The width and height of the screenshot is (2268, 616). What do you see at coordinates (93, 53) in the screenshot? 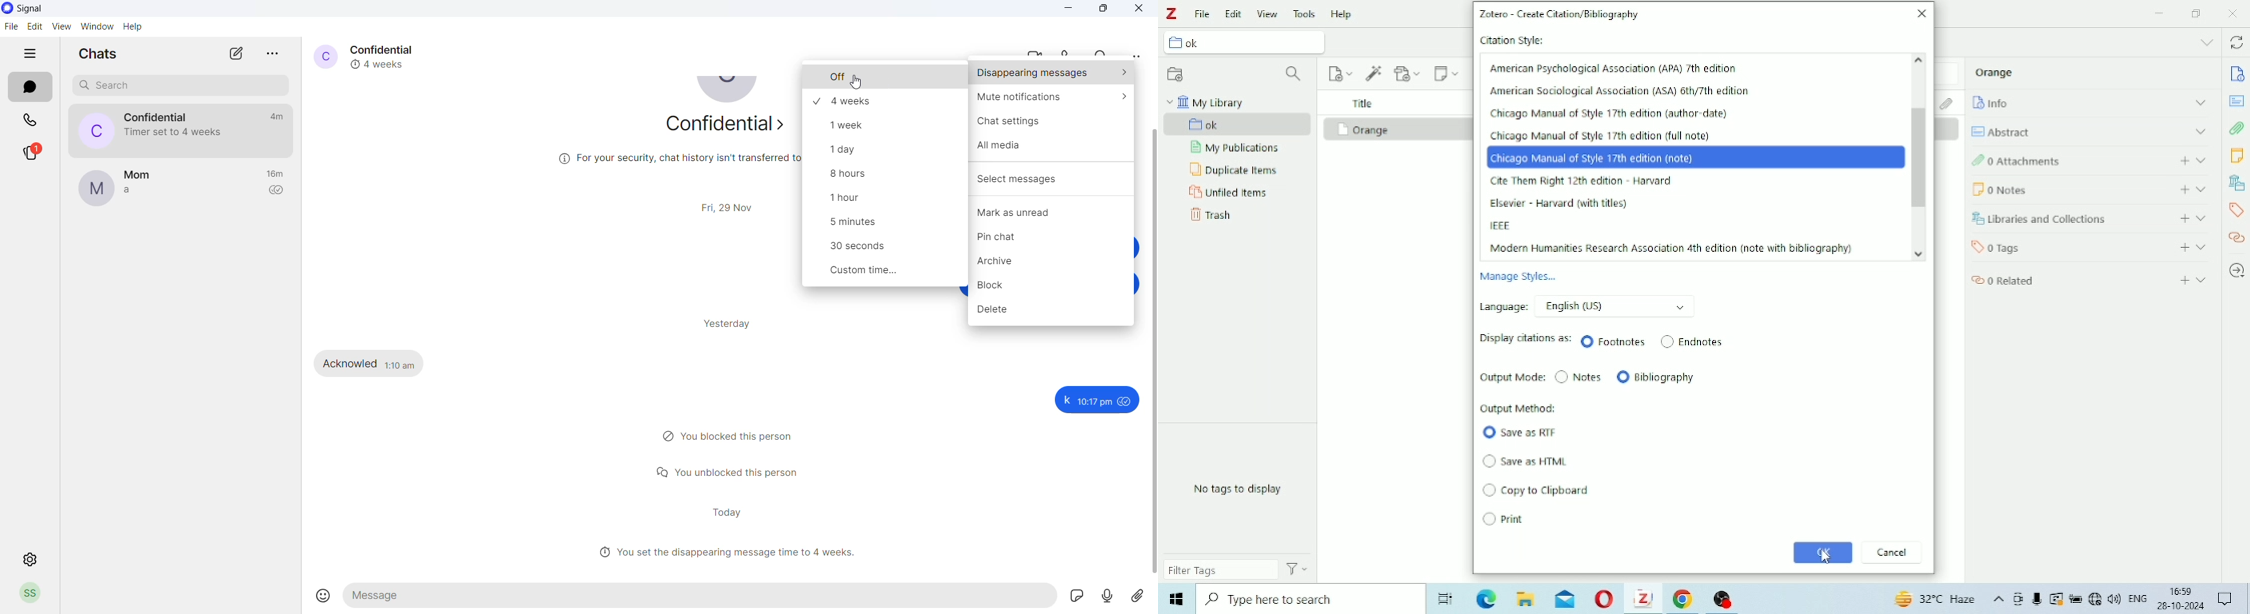
I see `chats heading` at bounding box center [93, 53].